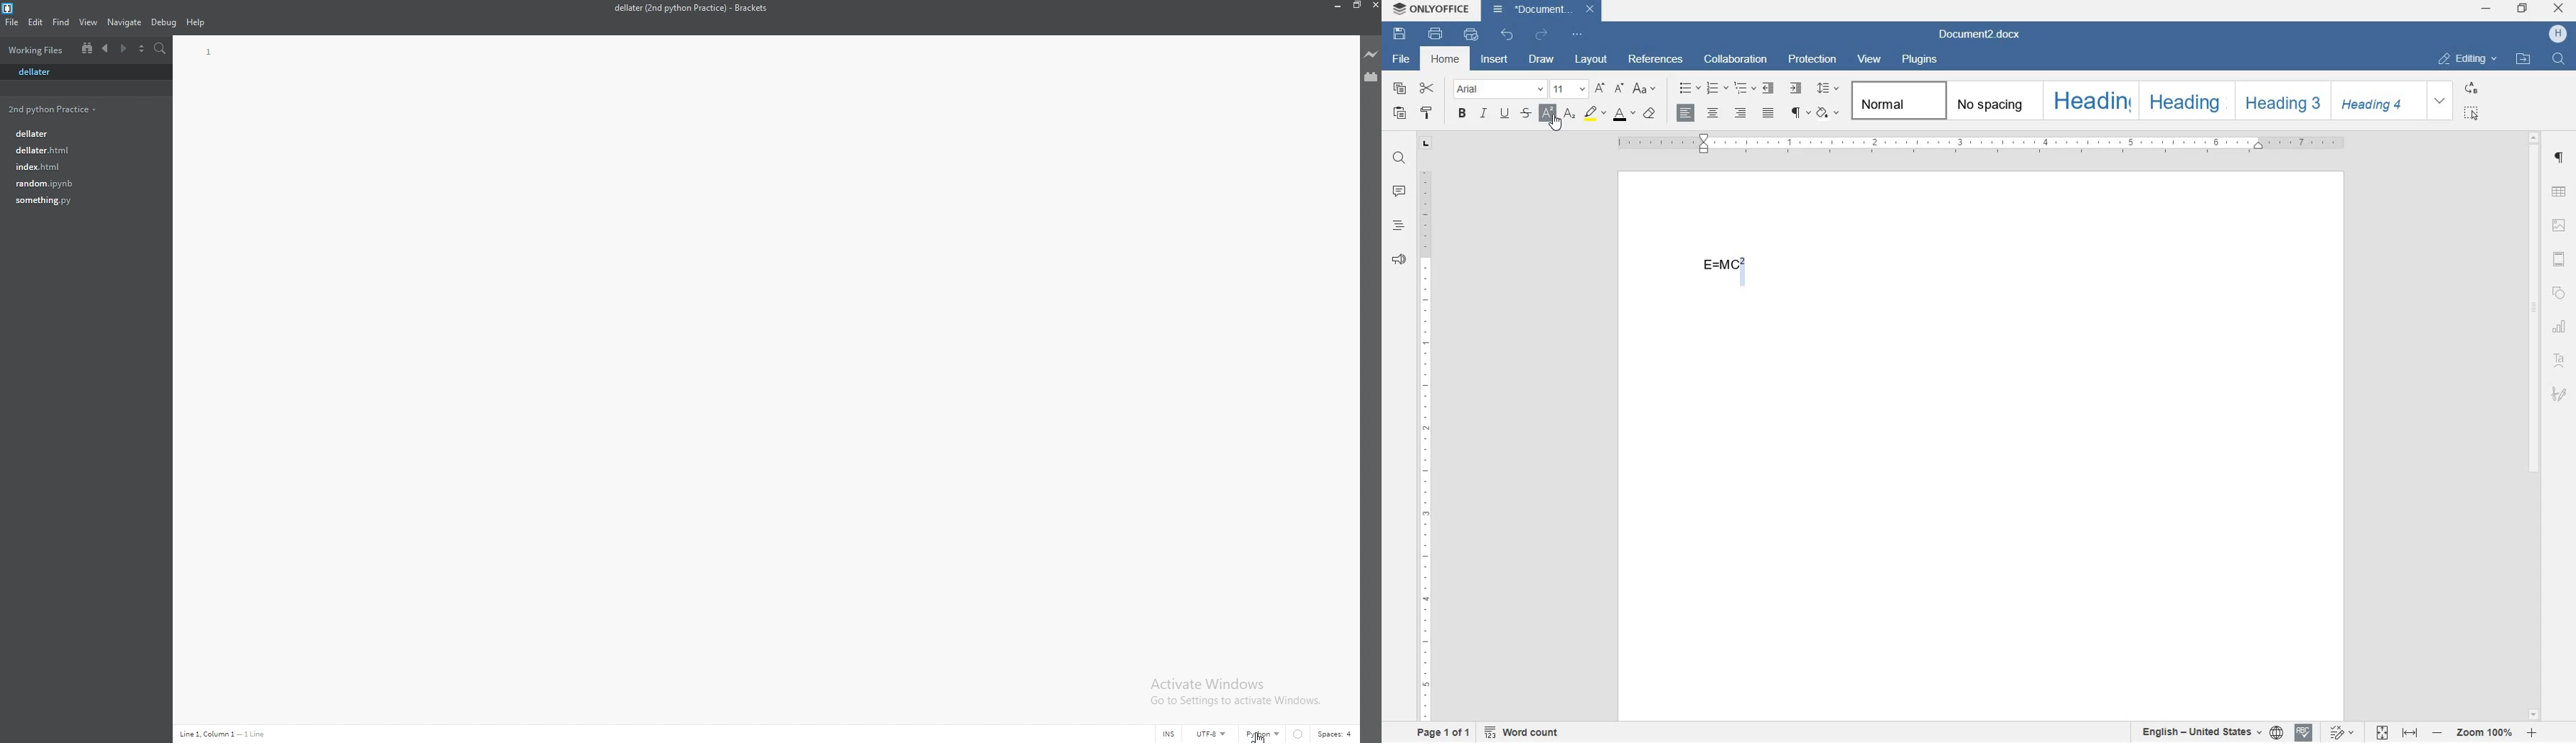 The image size is (2576, 756). I want to click on select all, so click(2474, 112).